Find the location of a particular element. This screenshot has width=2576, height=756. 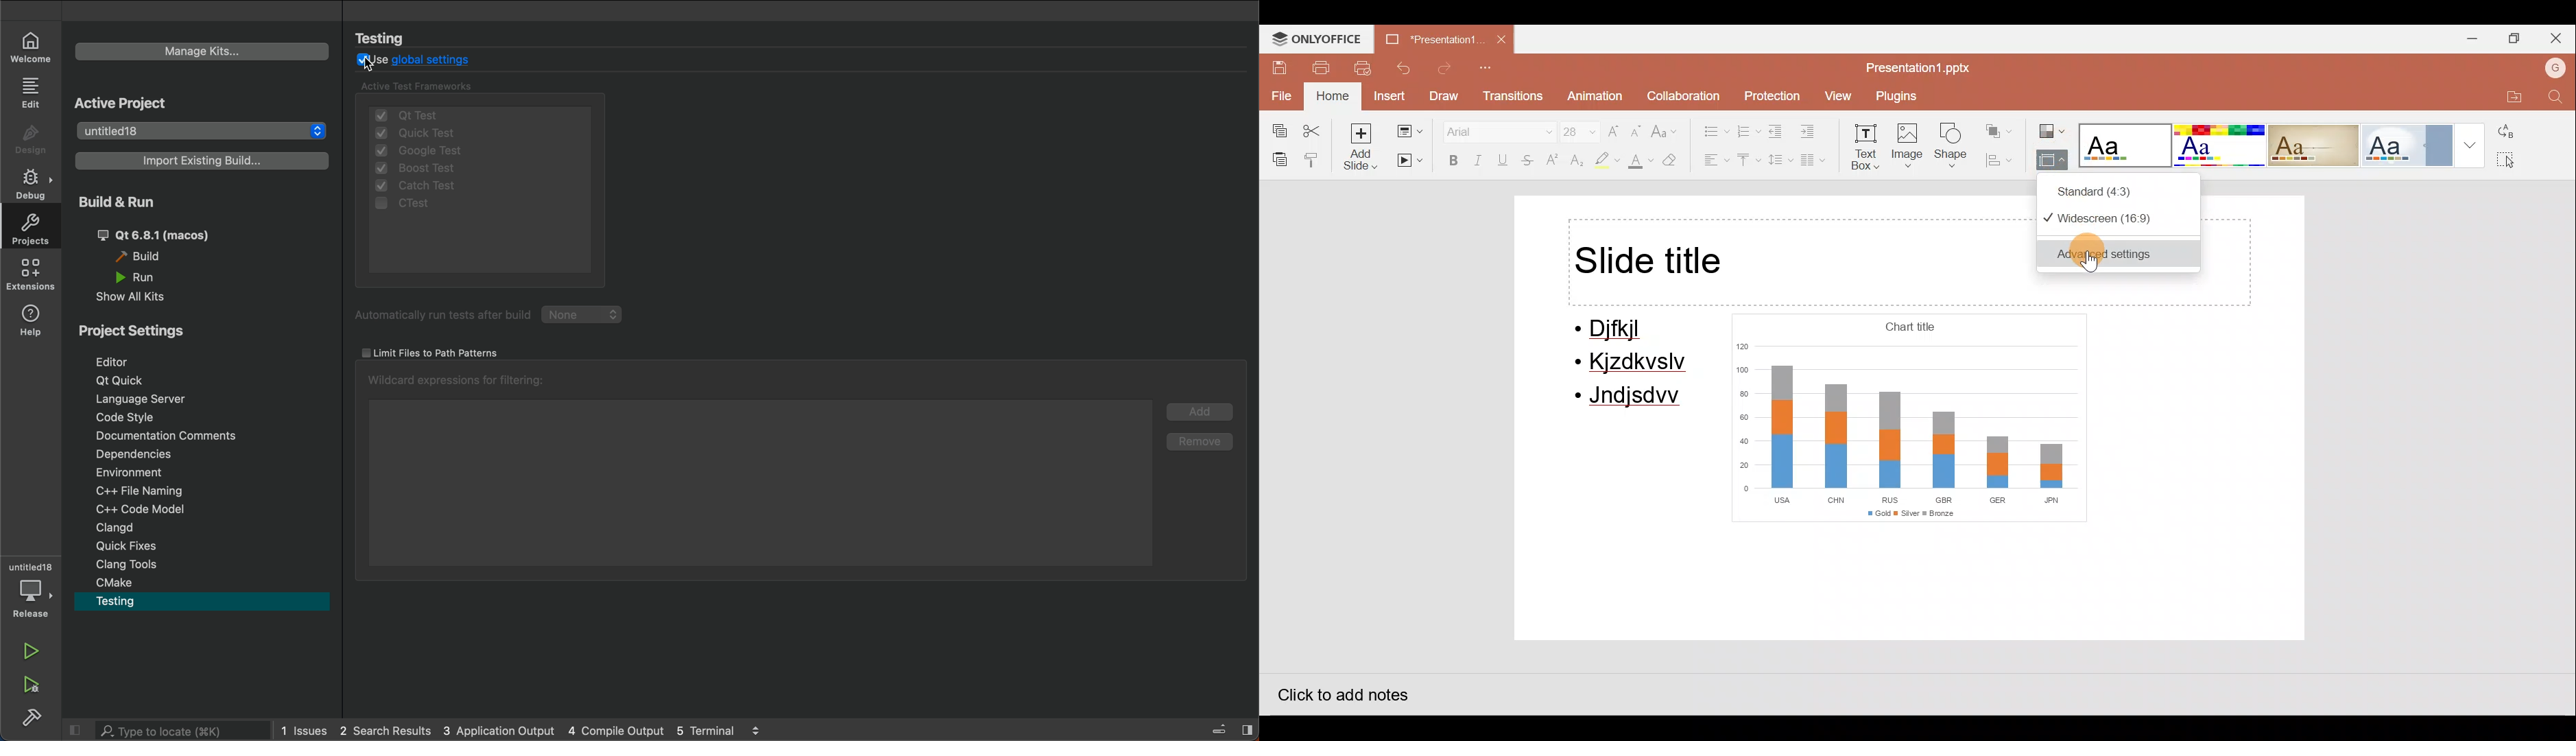

Add slide is located at coordinates (1361, 146).